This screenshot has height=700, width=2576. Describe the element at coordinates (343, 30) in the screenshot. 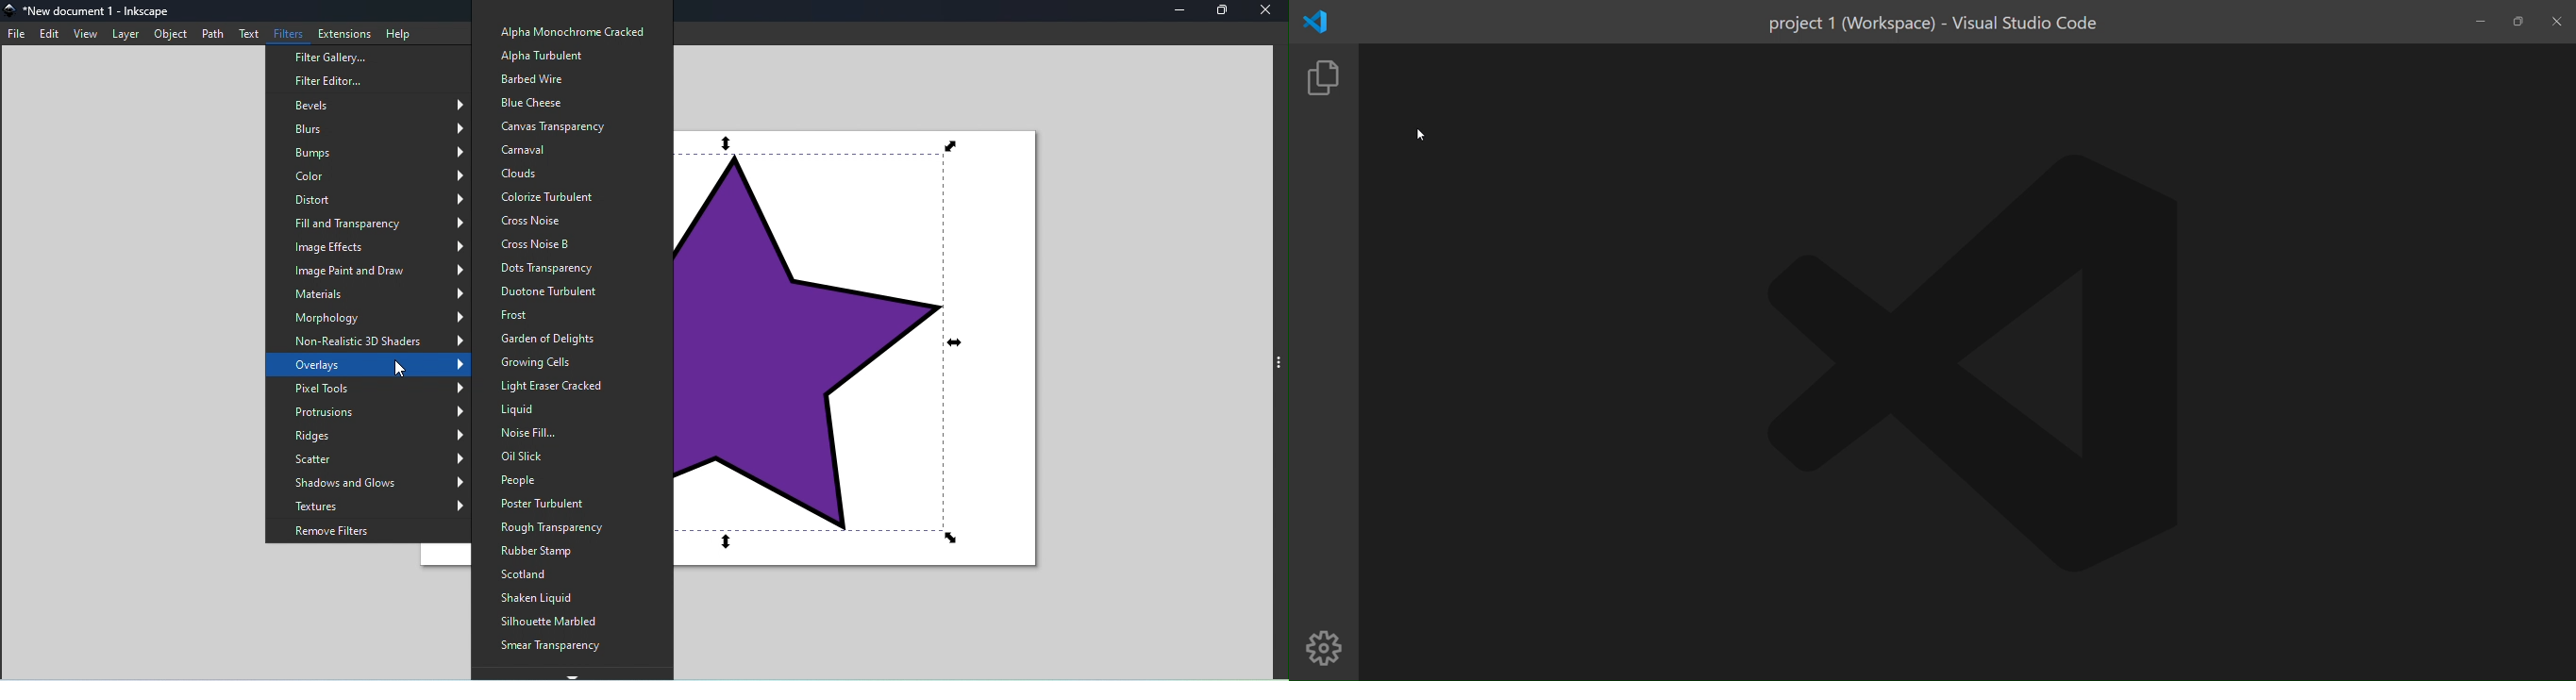

I see `extensions` at that location.